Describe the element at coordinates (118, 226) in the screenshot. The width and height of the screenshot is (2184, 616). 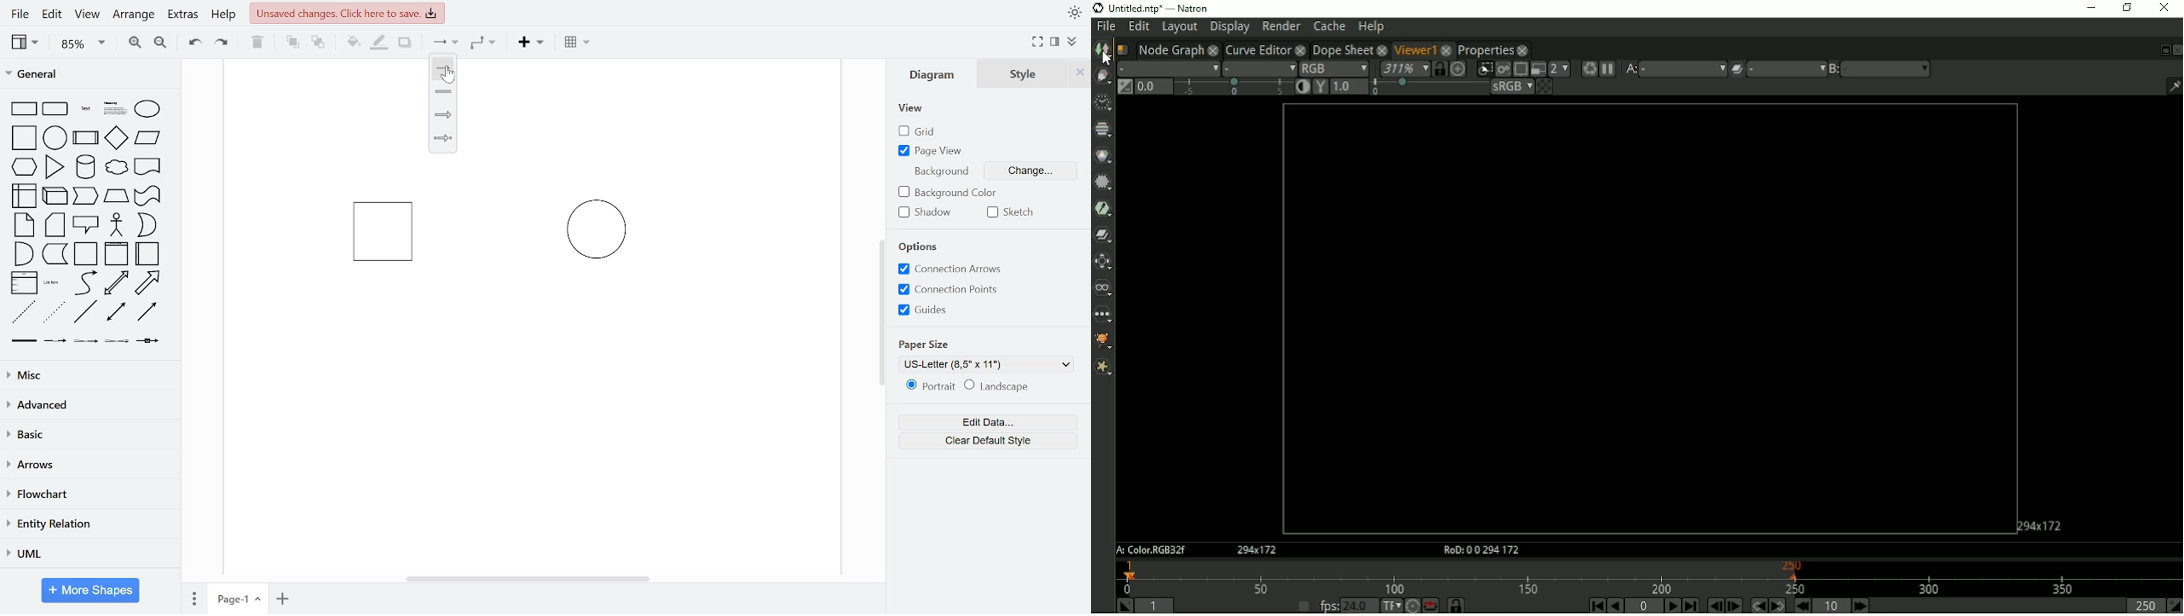
I see `actor` at that location.